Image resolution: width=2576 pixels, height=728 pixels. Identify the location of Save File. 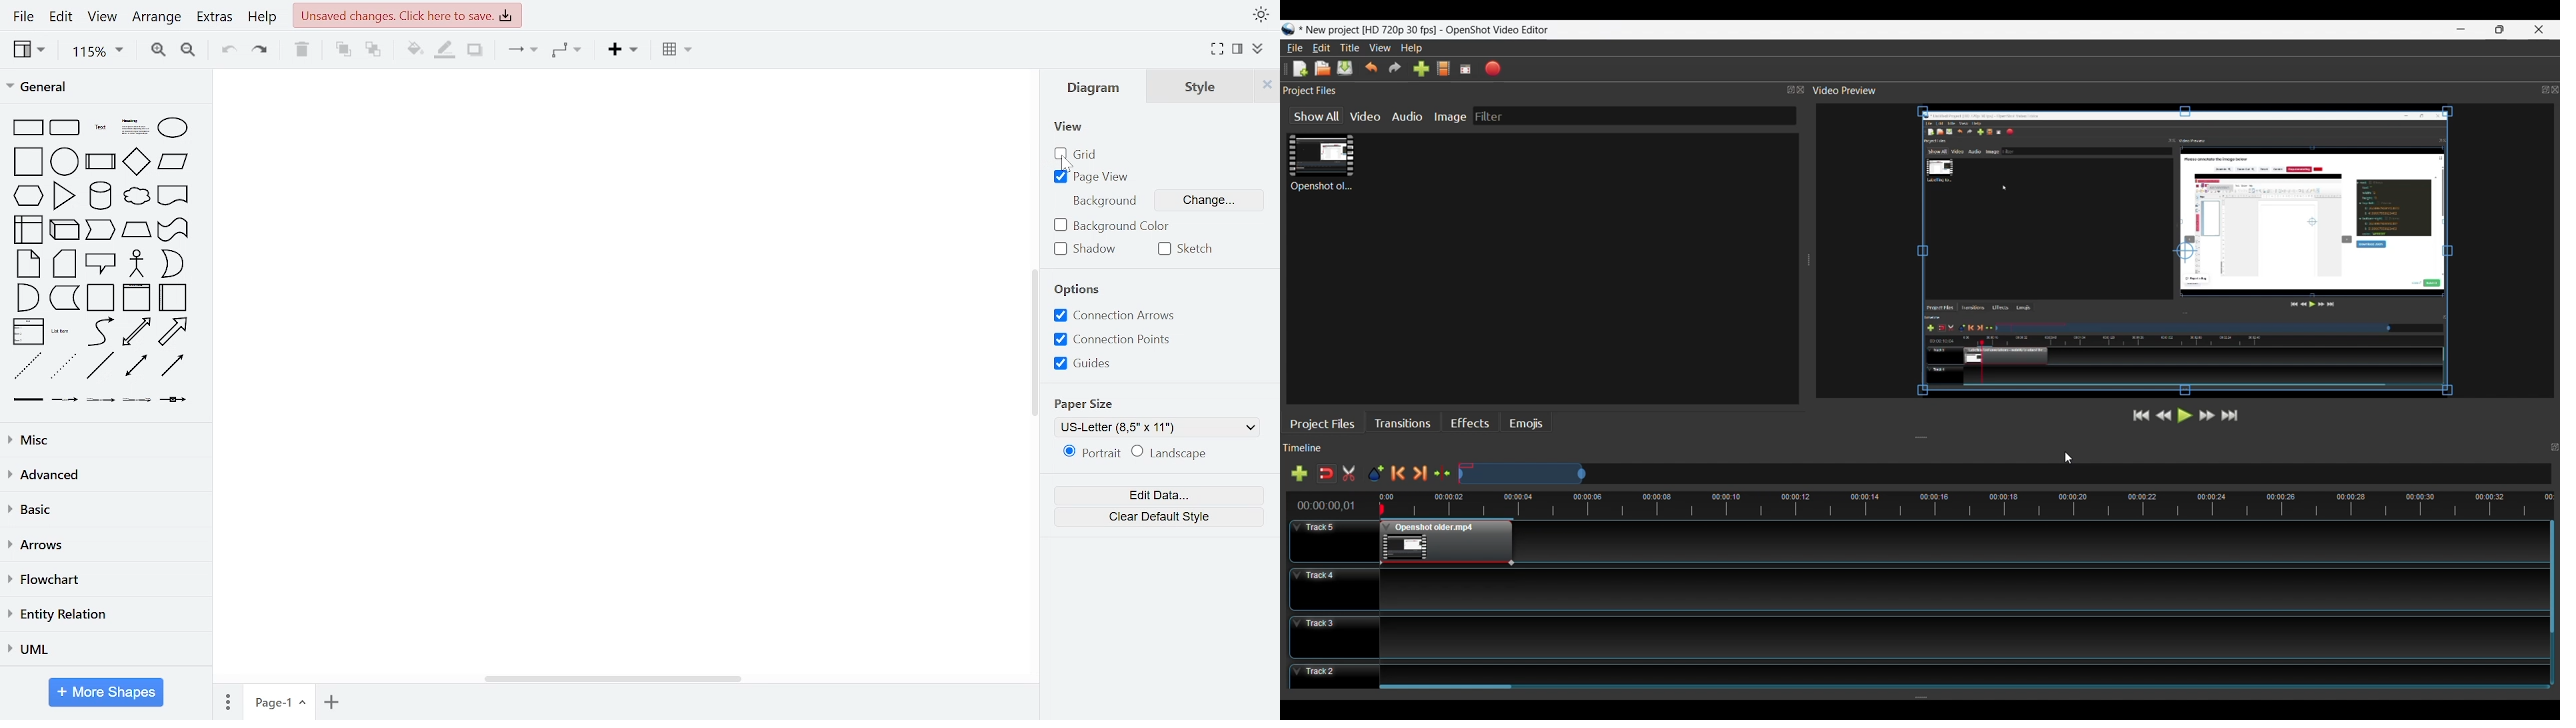
(1345, 69).